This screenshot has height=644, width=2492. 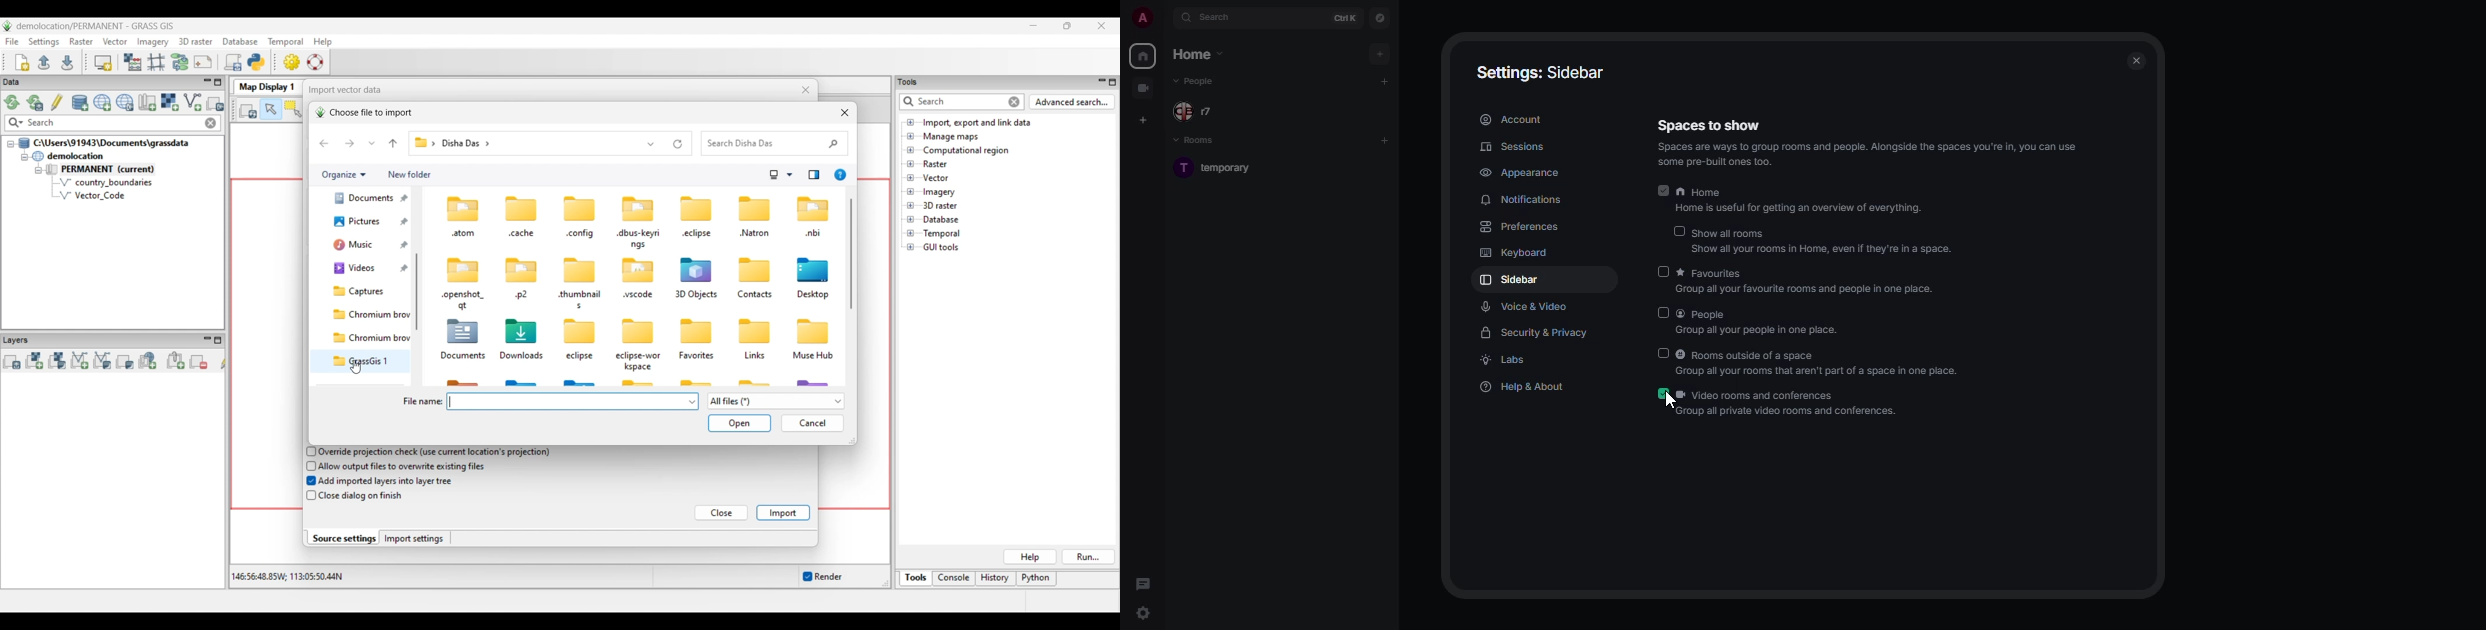 What do you see at coordinates (1142, 614) in the screenshot?
I see `quick settings` at bounding box center [1142, 614].